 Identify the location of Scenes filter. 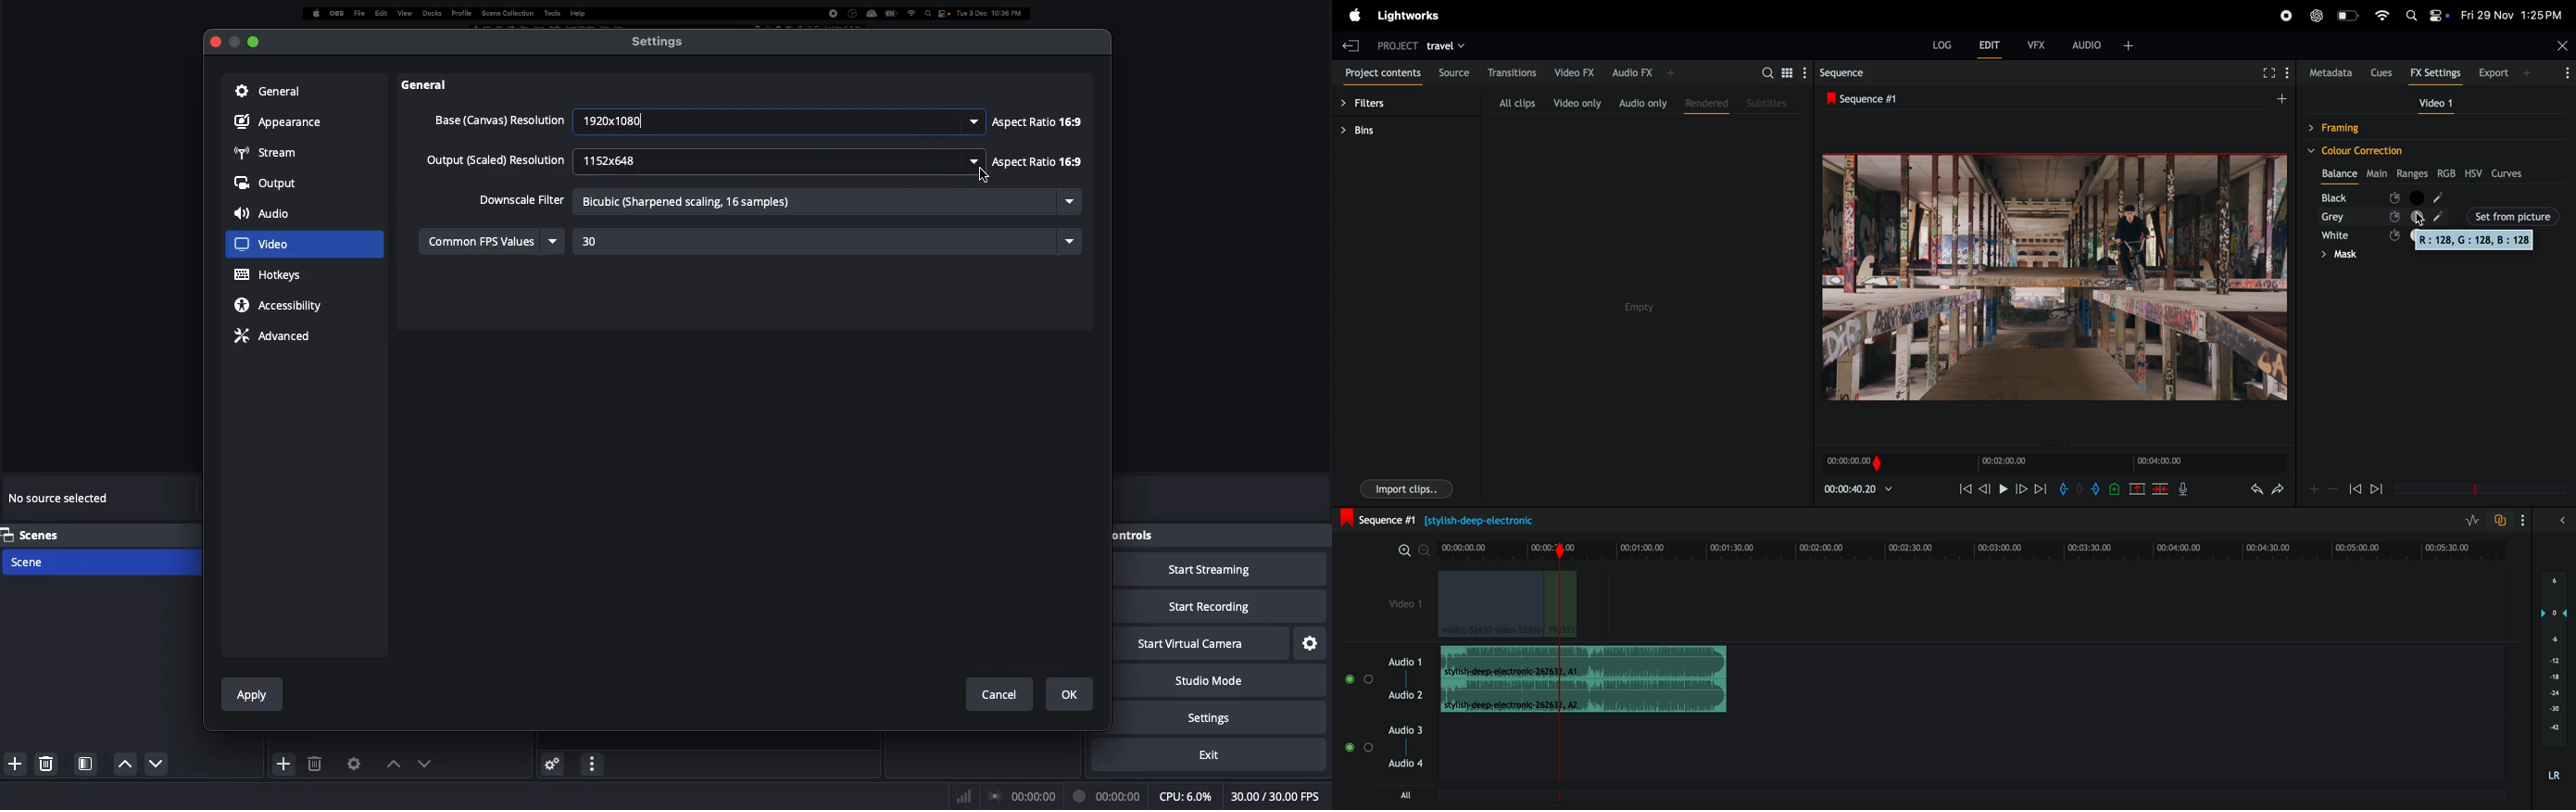
(86, 764).